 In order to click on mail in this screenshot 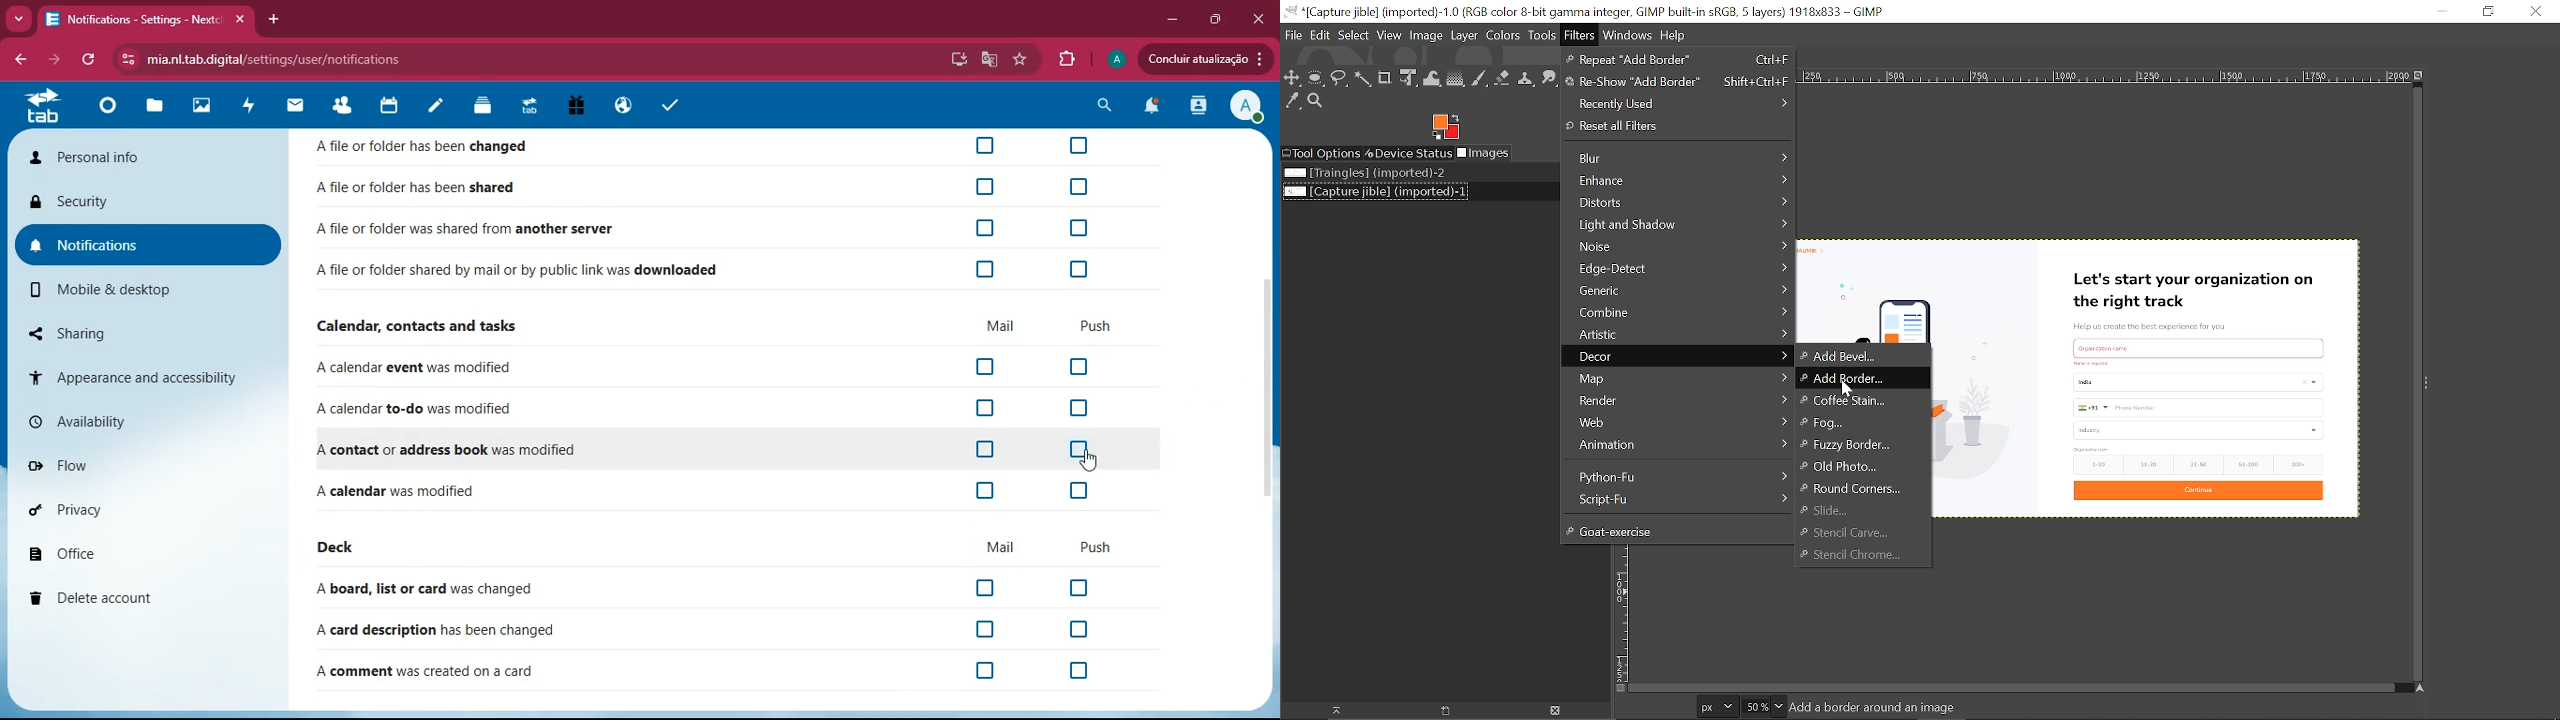, I will do `click(1004, 544)`.